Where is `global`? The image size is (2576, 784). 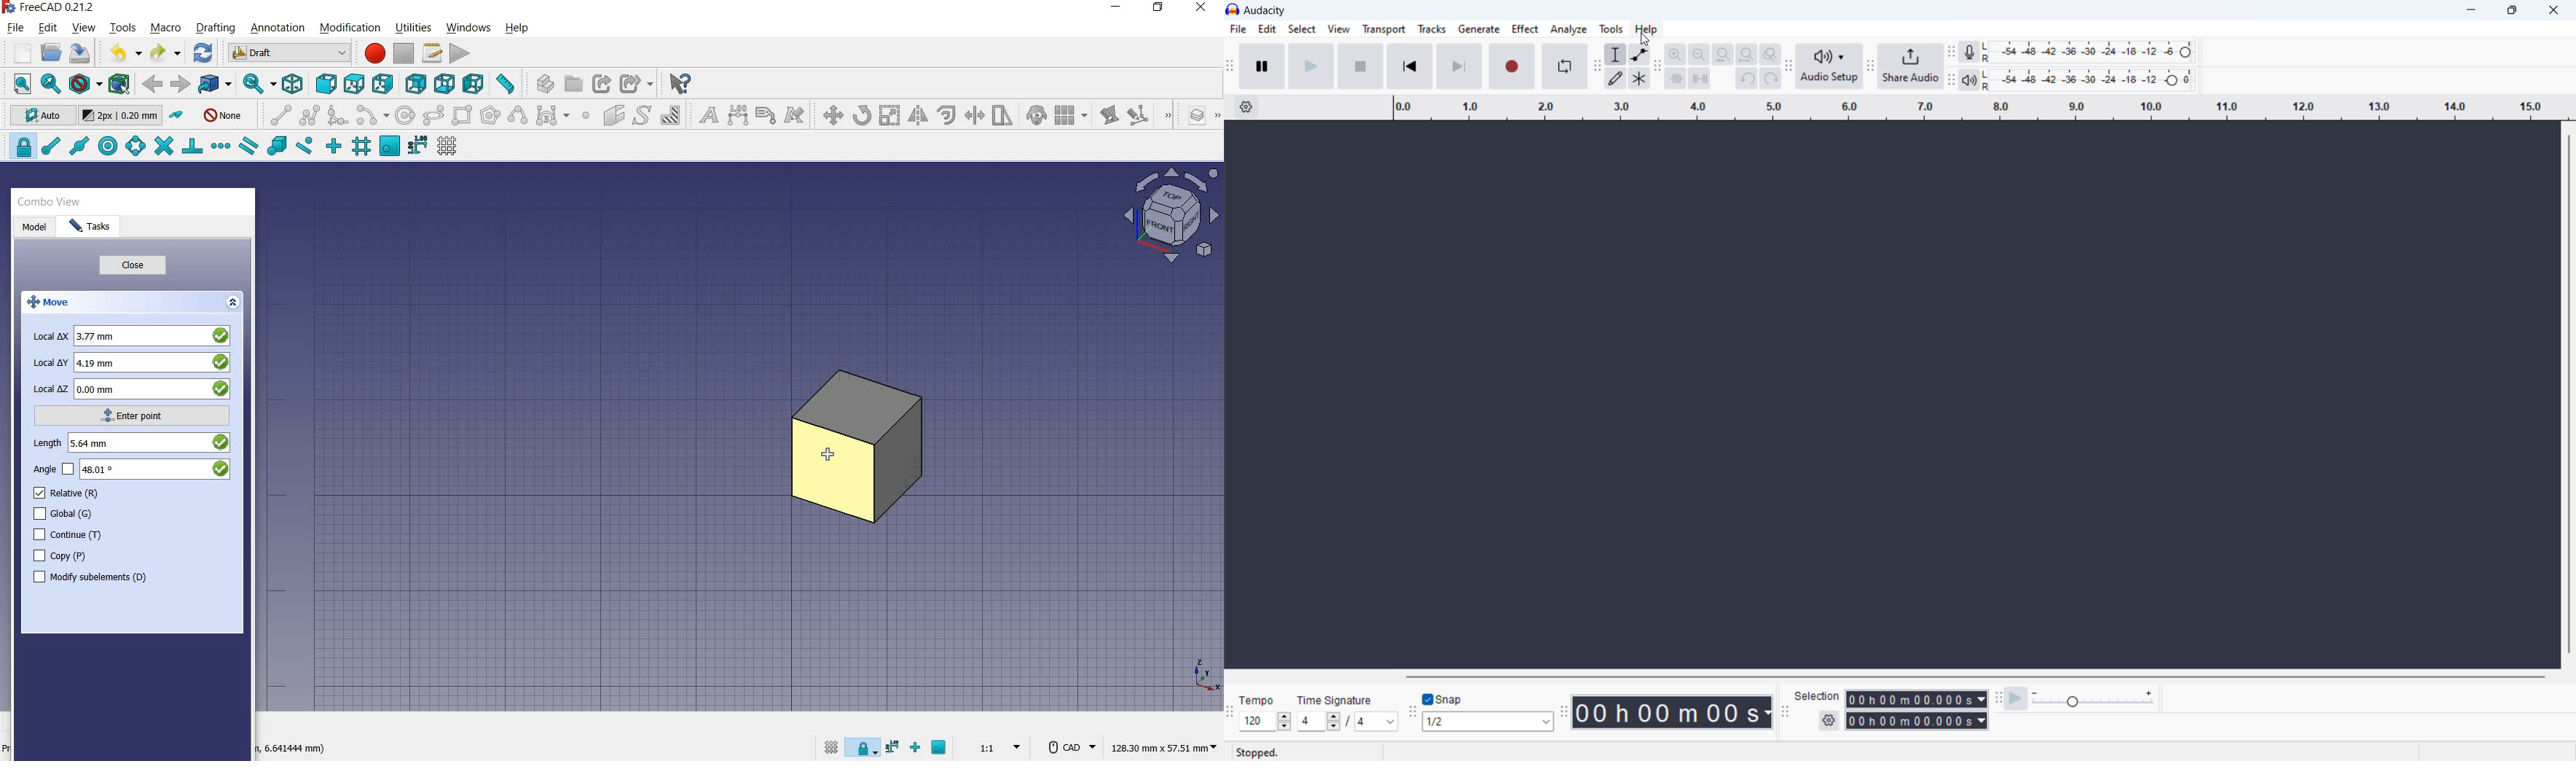
global is located at coordinates (62, 514).